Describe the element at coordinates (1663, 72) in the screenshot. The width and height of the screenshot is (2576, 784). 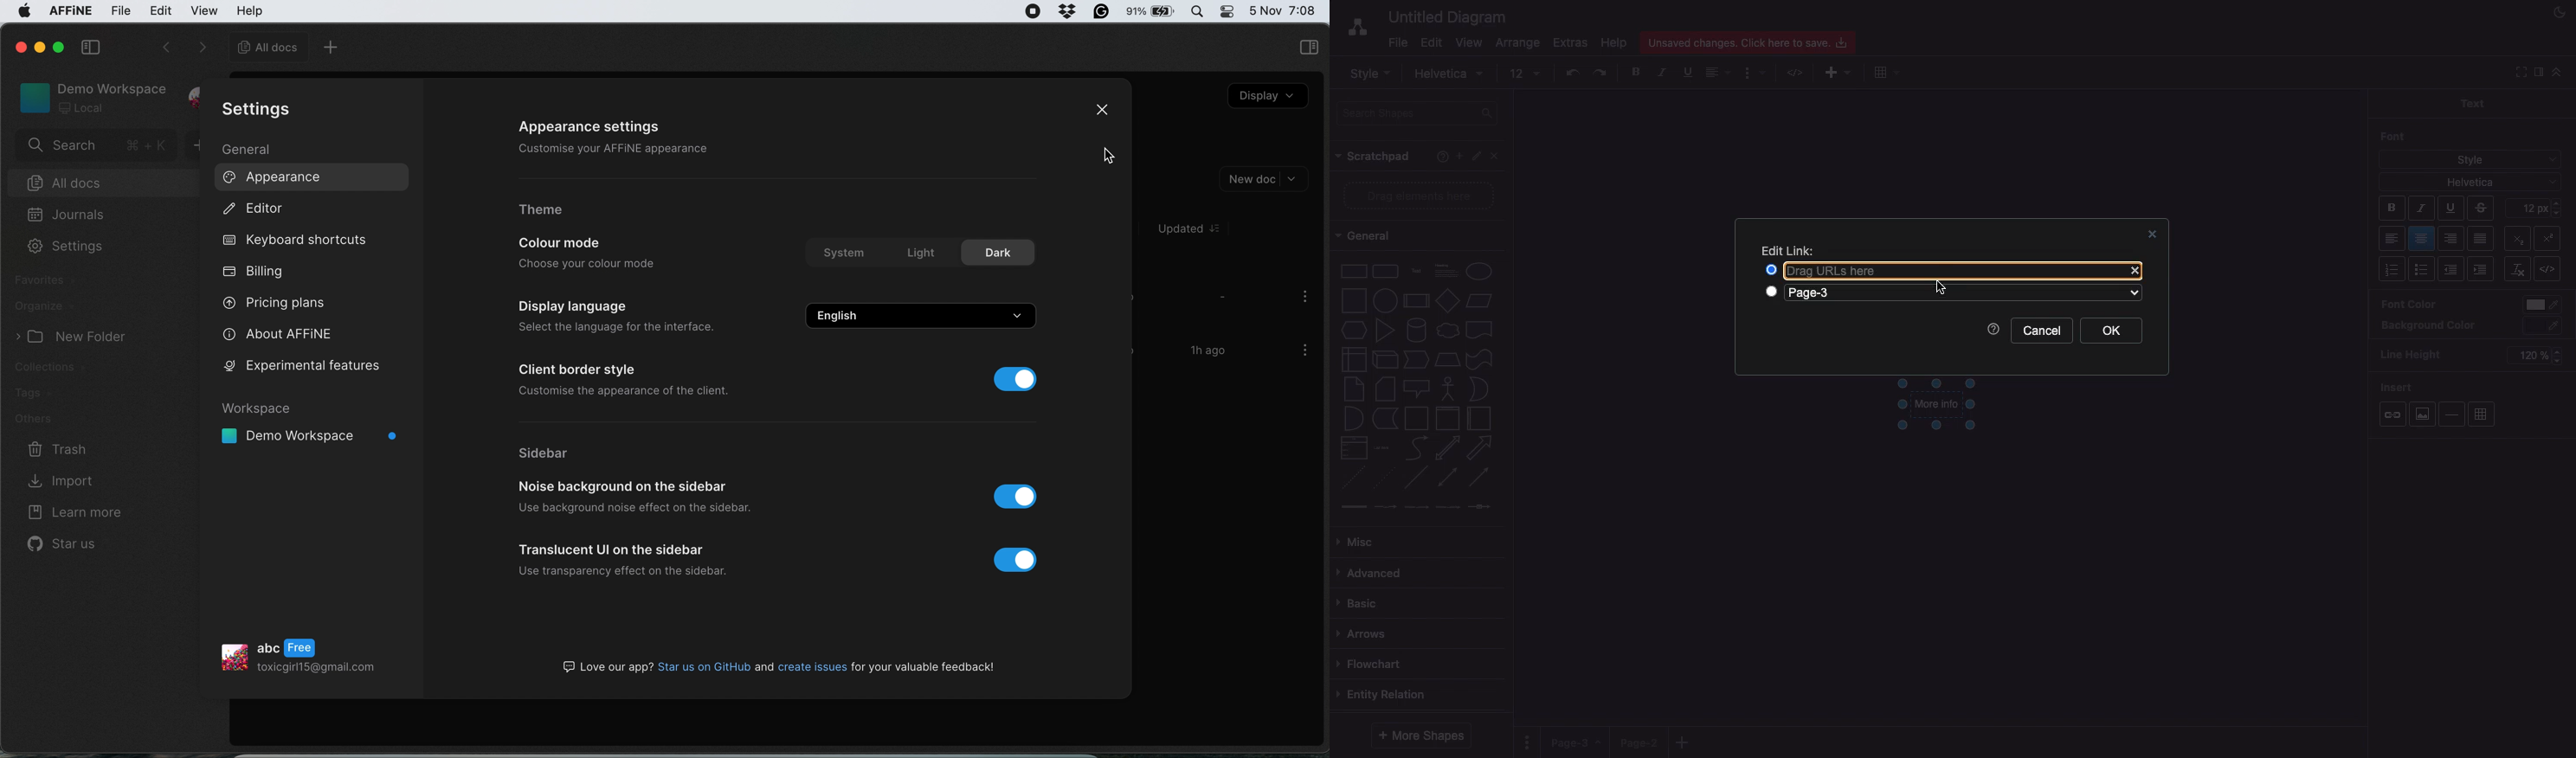
I see `Italics` at that location.